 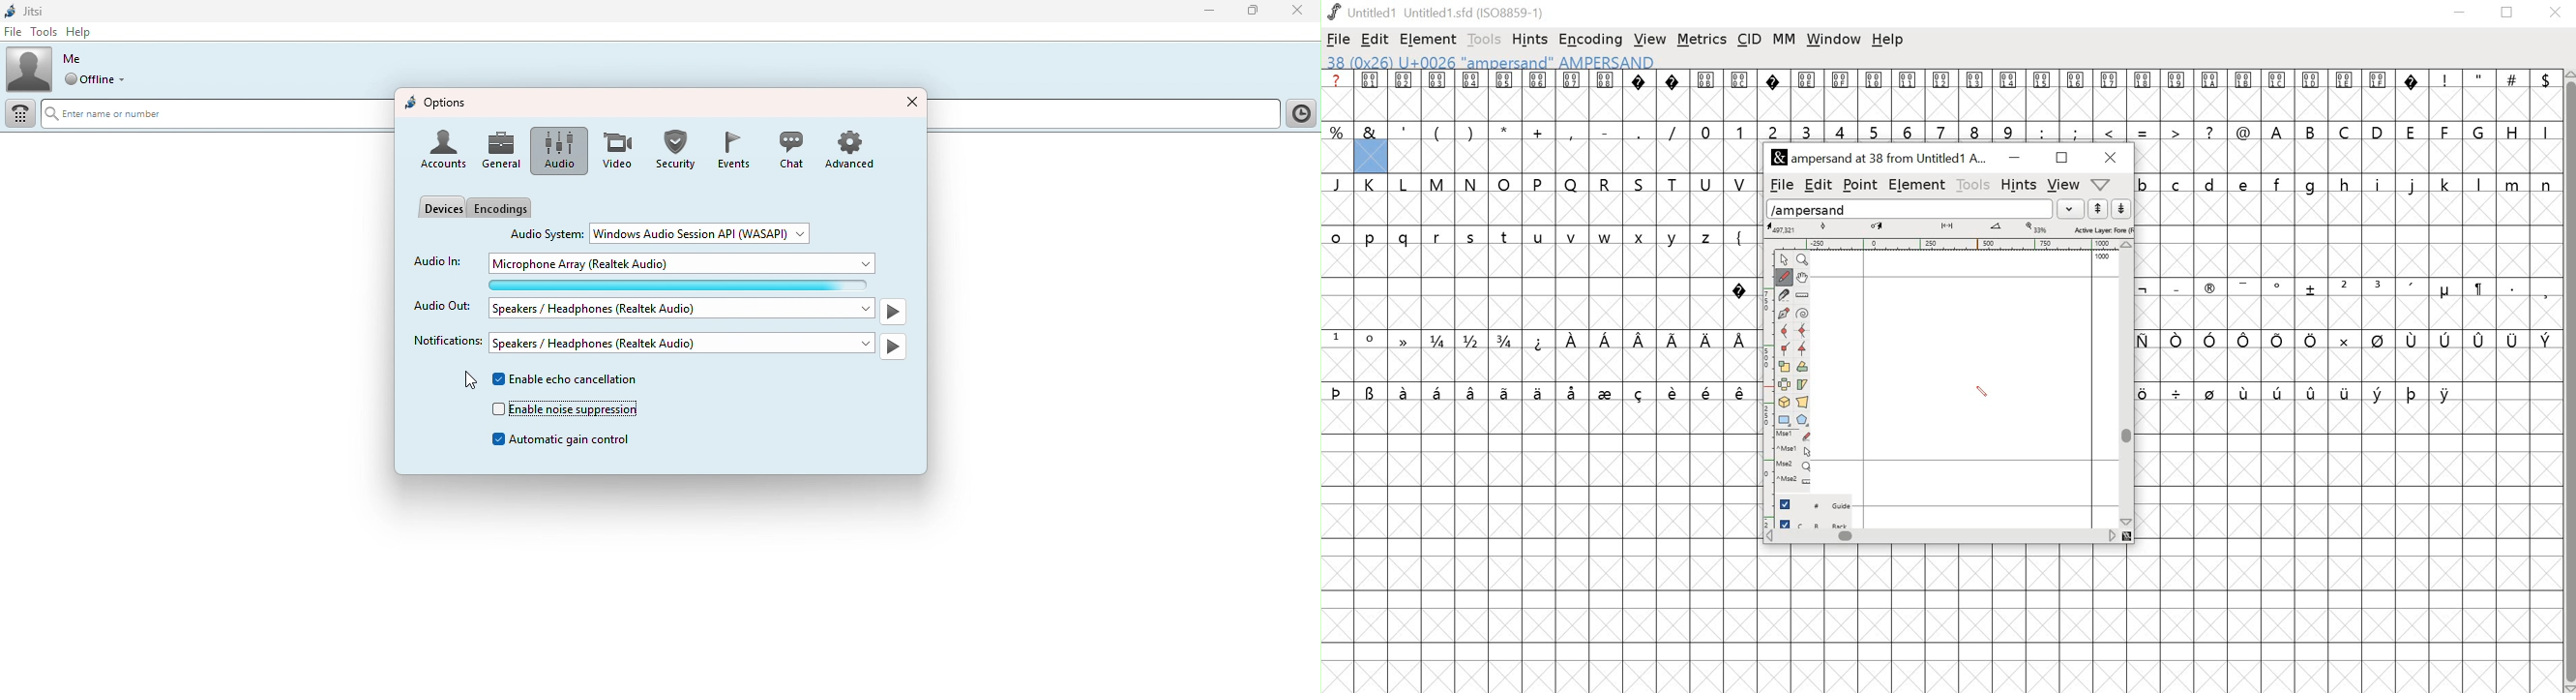 I want to click on symbol, so click(x=1439, y=392).